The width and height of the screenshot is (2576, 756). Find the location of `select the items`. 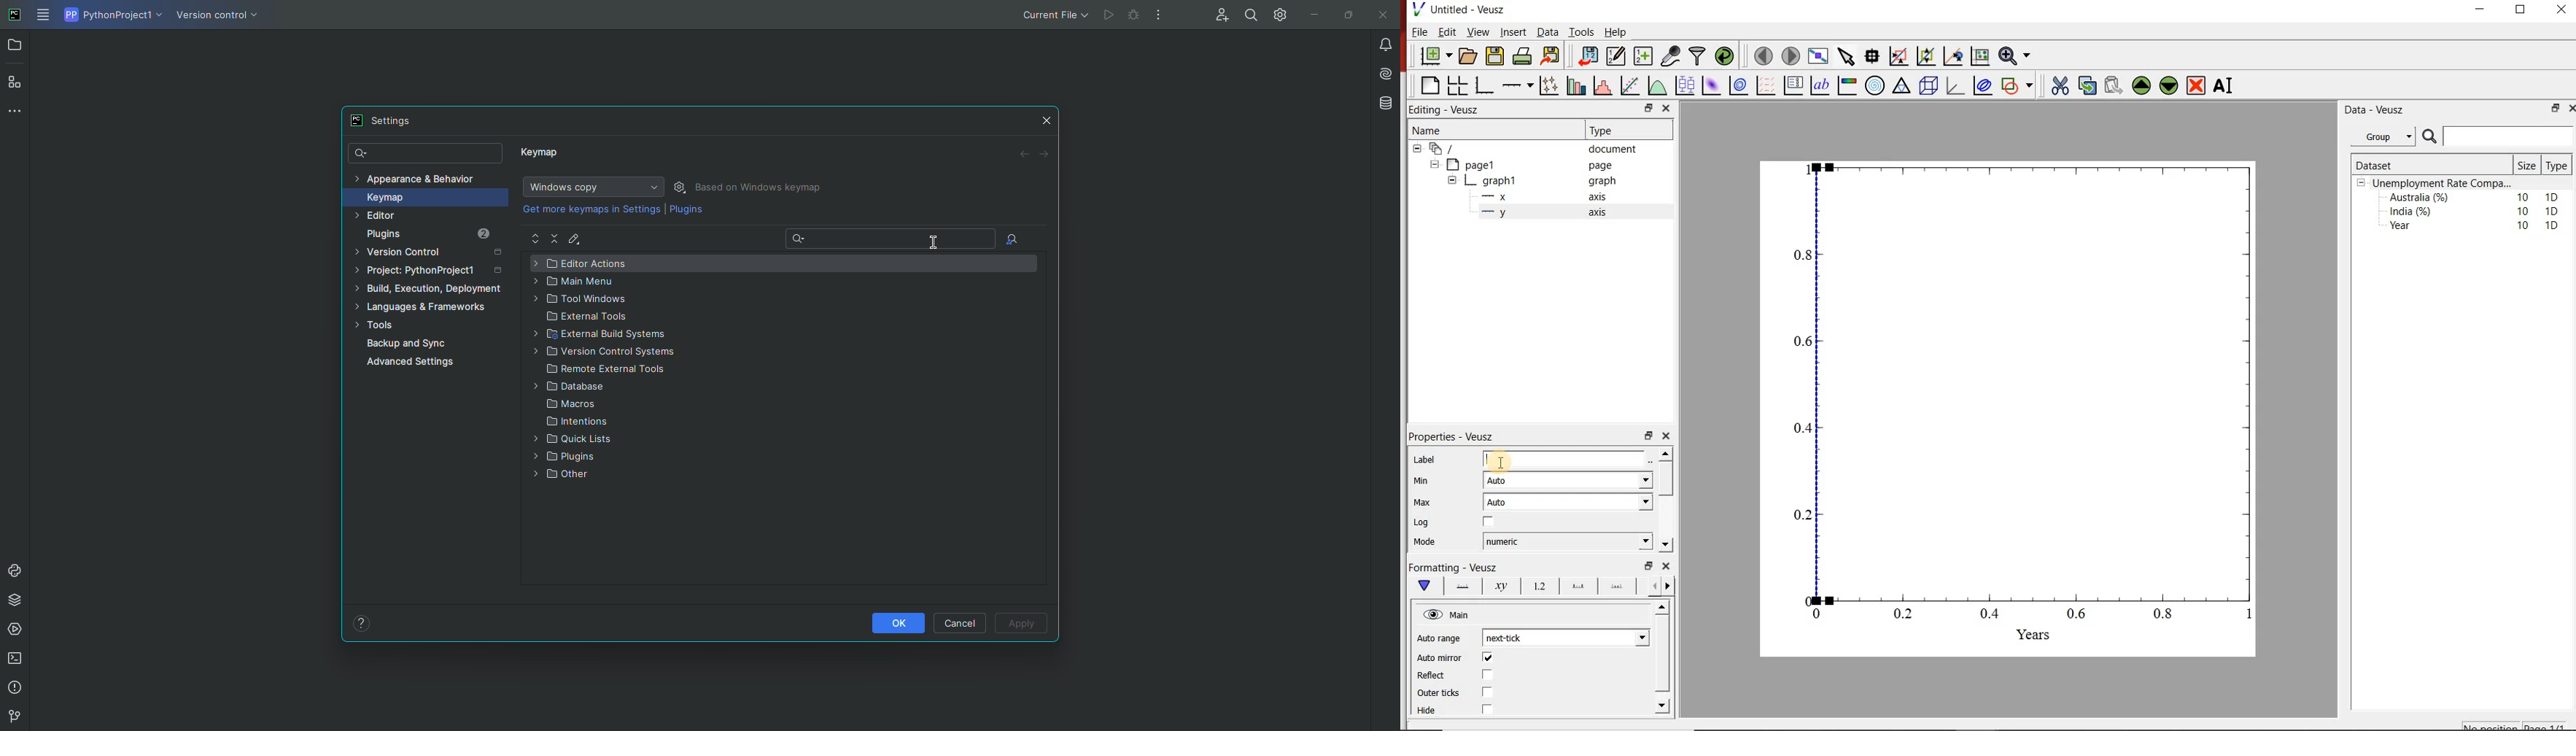

select the items is located at coordinates (1848, 55).